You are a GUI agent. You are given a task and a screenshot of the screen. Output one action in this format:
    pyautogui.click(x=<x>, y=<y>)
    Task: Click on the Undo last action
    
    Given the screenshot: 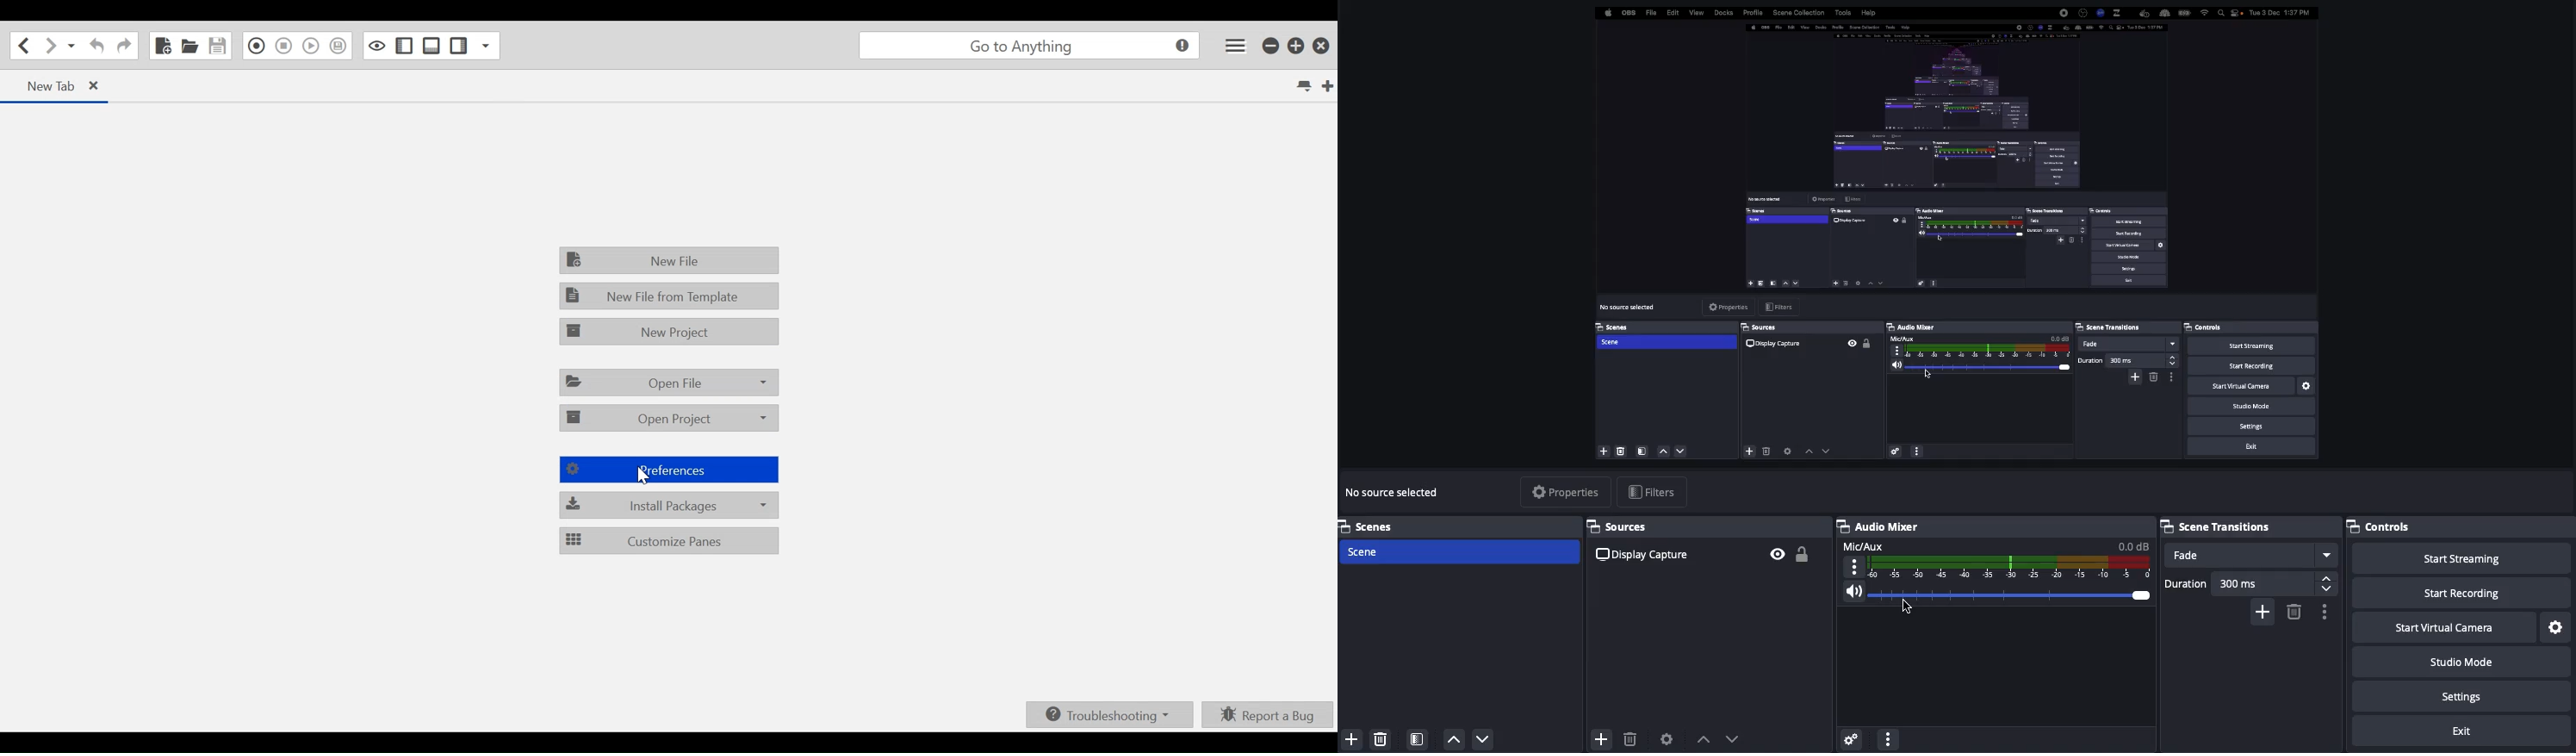 What is the action you would take?
    pyautogui.click(x=97, y=47)
    